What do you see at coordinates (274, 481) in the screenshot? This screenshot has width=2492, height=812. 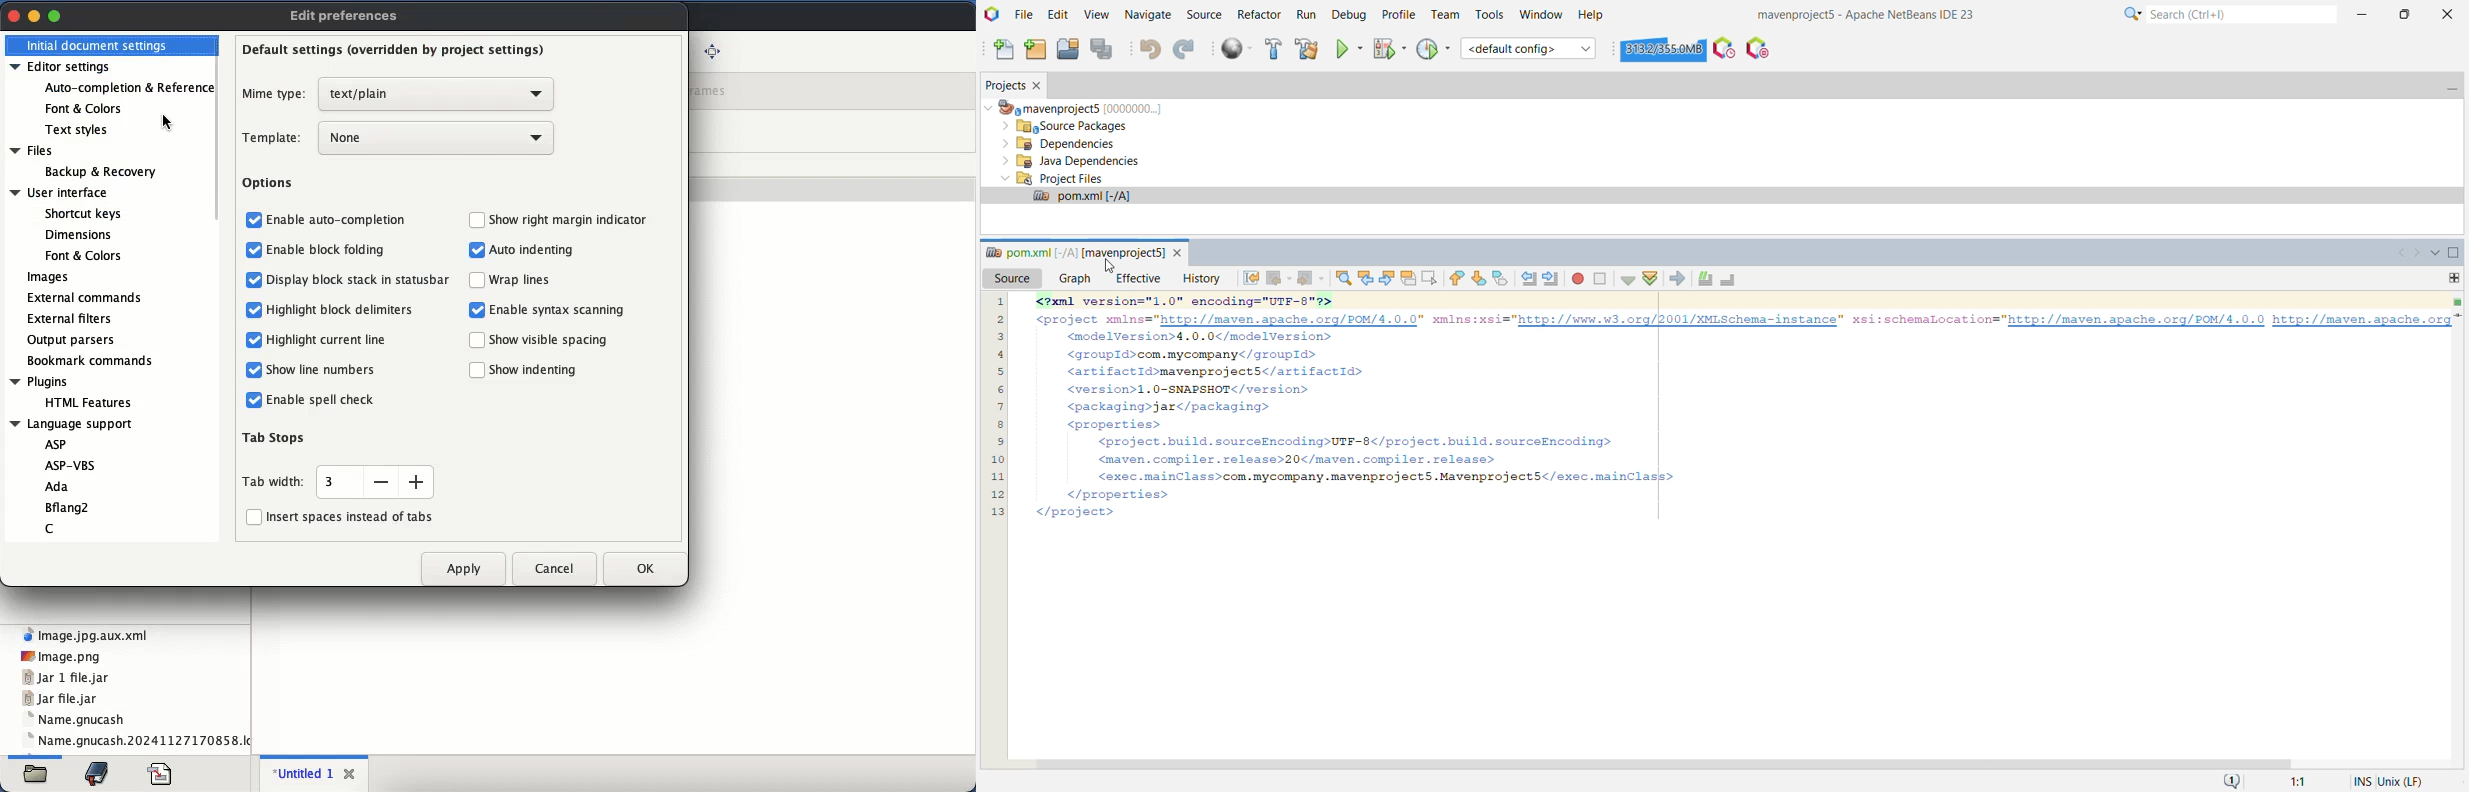 I see `tab width` at bounding box center [274, 481].